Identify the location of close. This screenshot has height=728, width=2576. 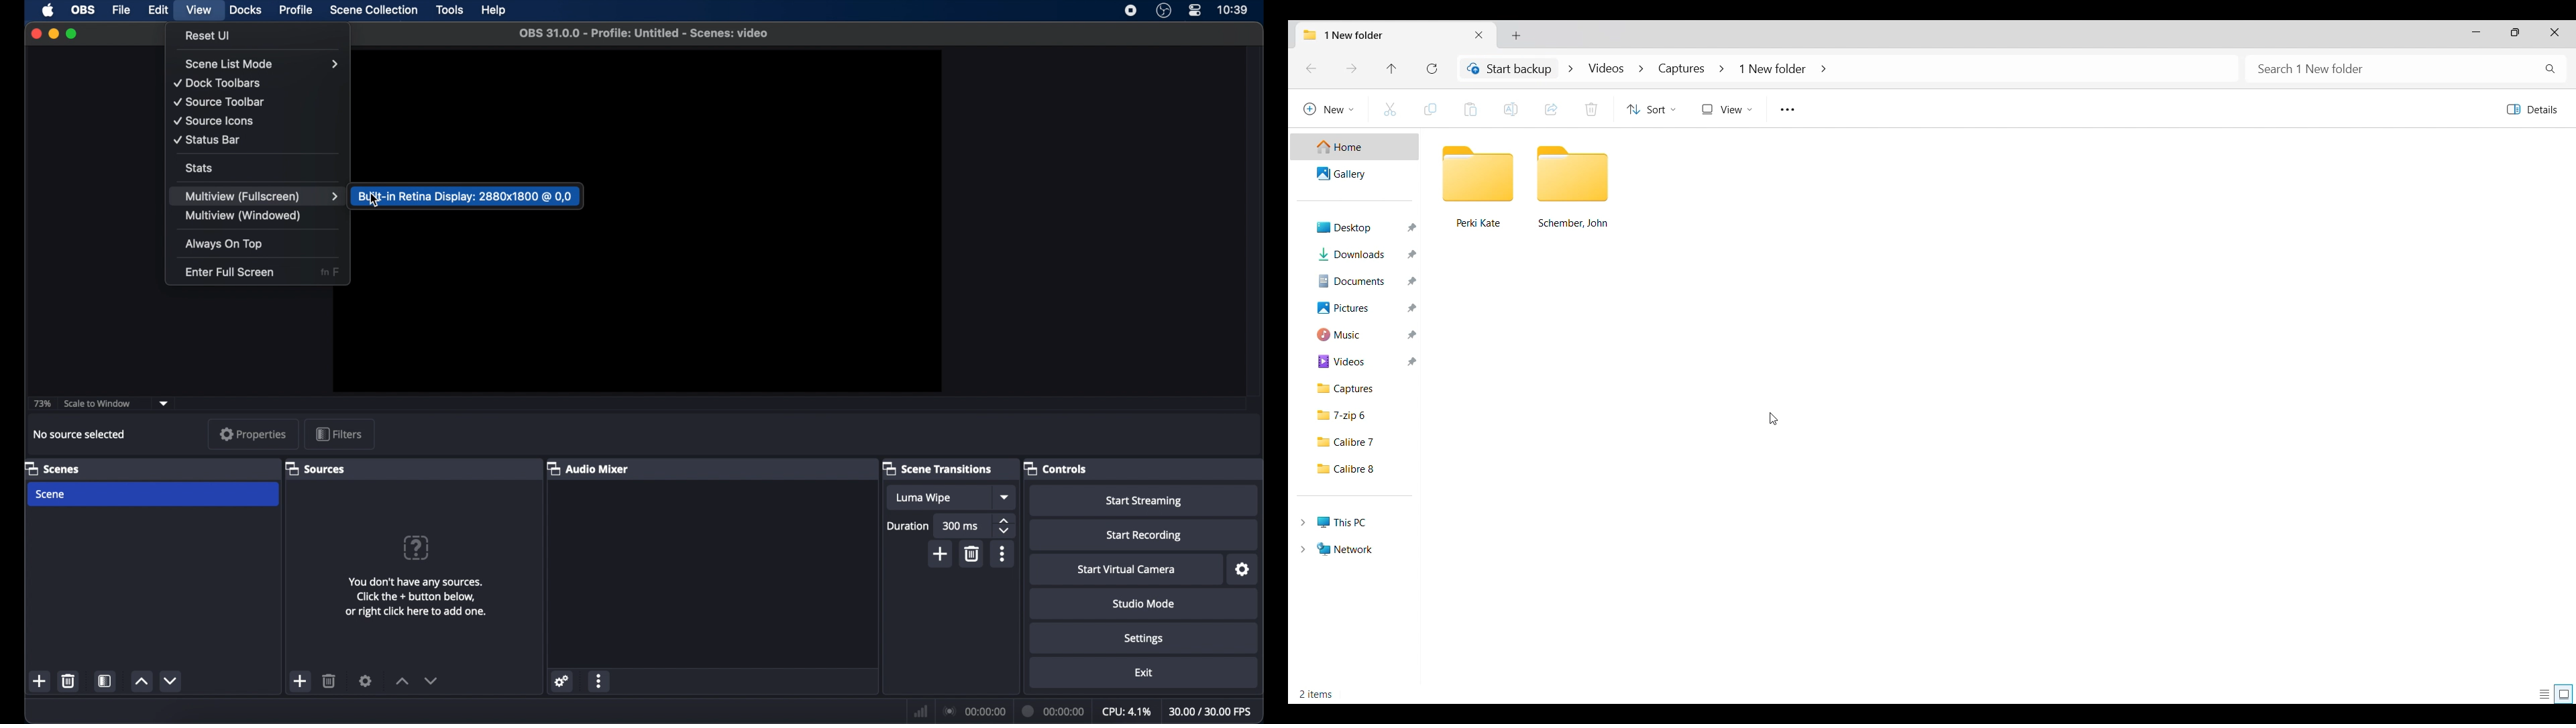
(36, 33).